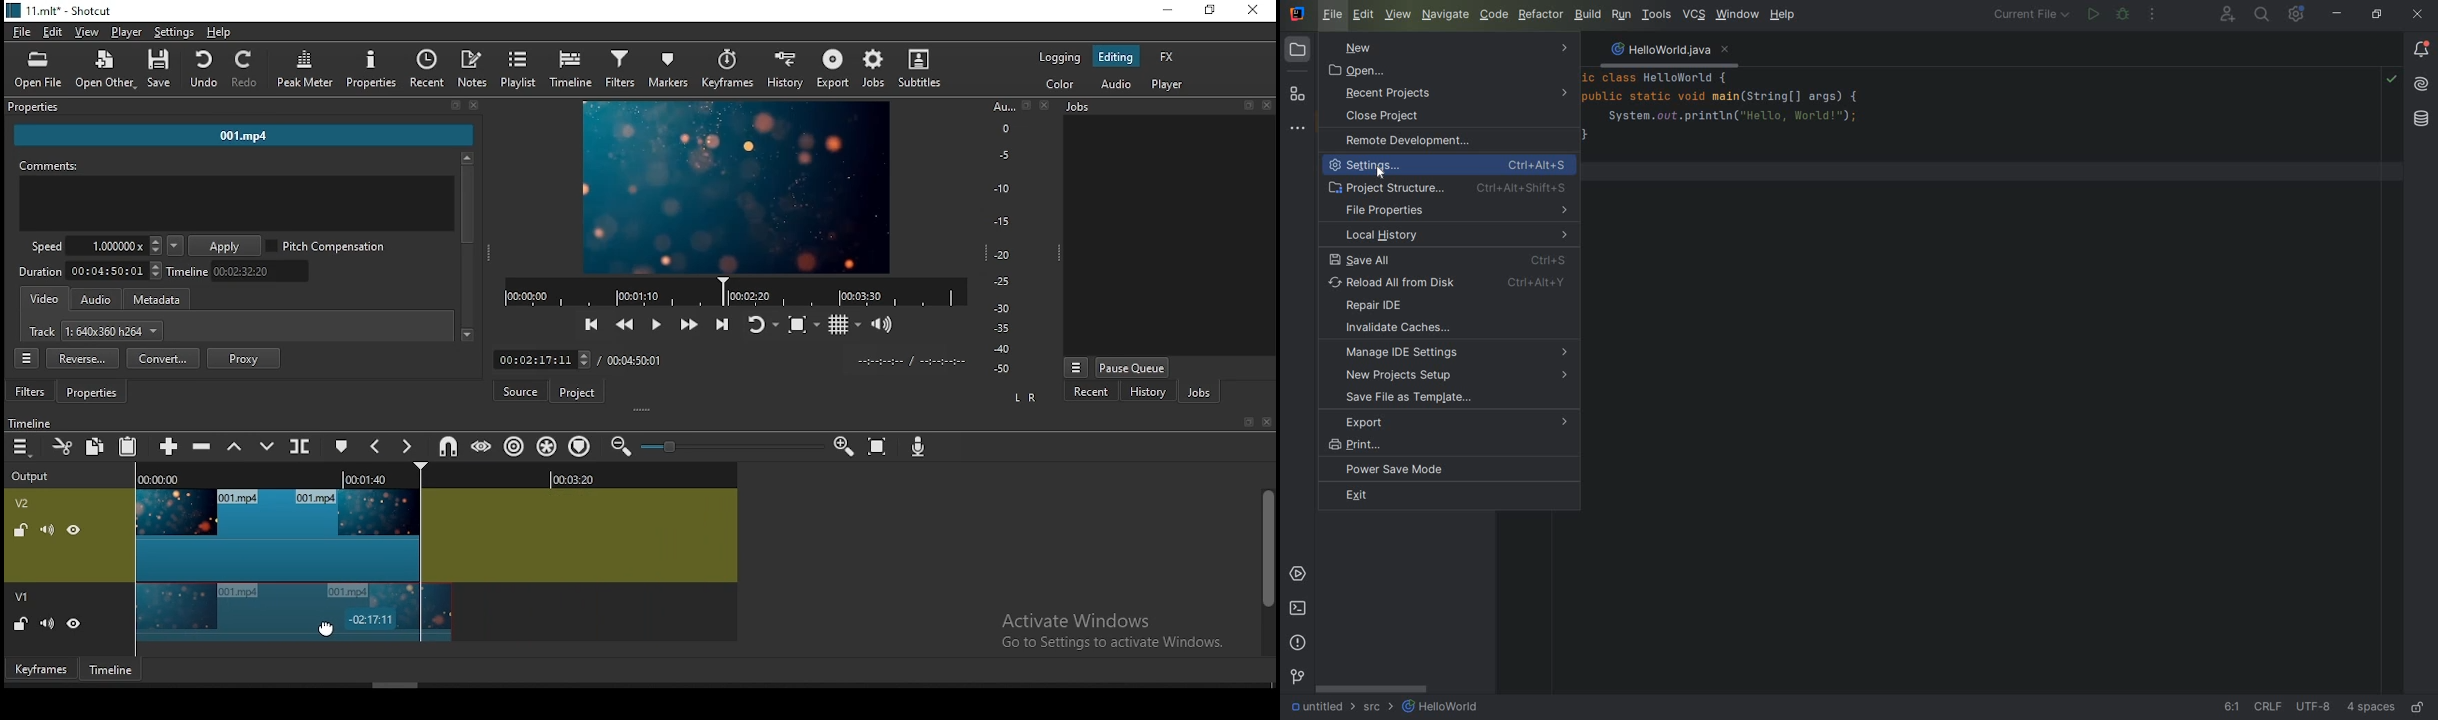 The height and width of the screenshot is (728, 2464). Describe the element at coordinates (726, 323) in the screenshot. I see `skip to the next point` at that location.